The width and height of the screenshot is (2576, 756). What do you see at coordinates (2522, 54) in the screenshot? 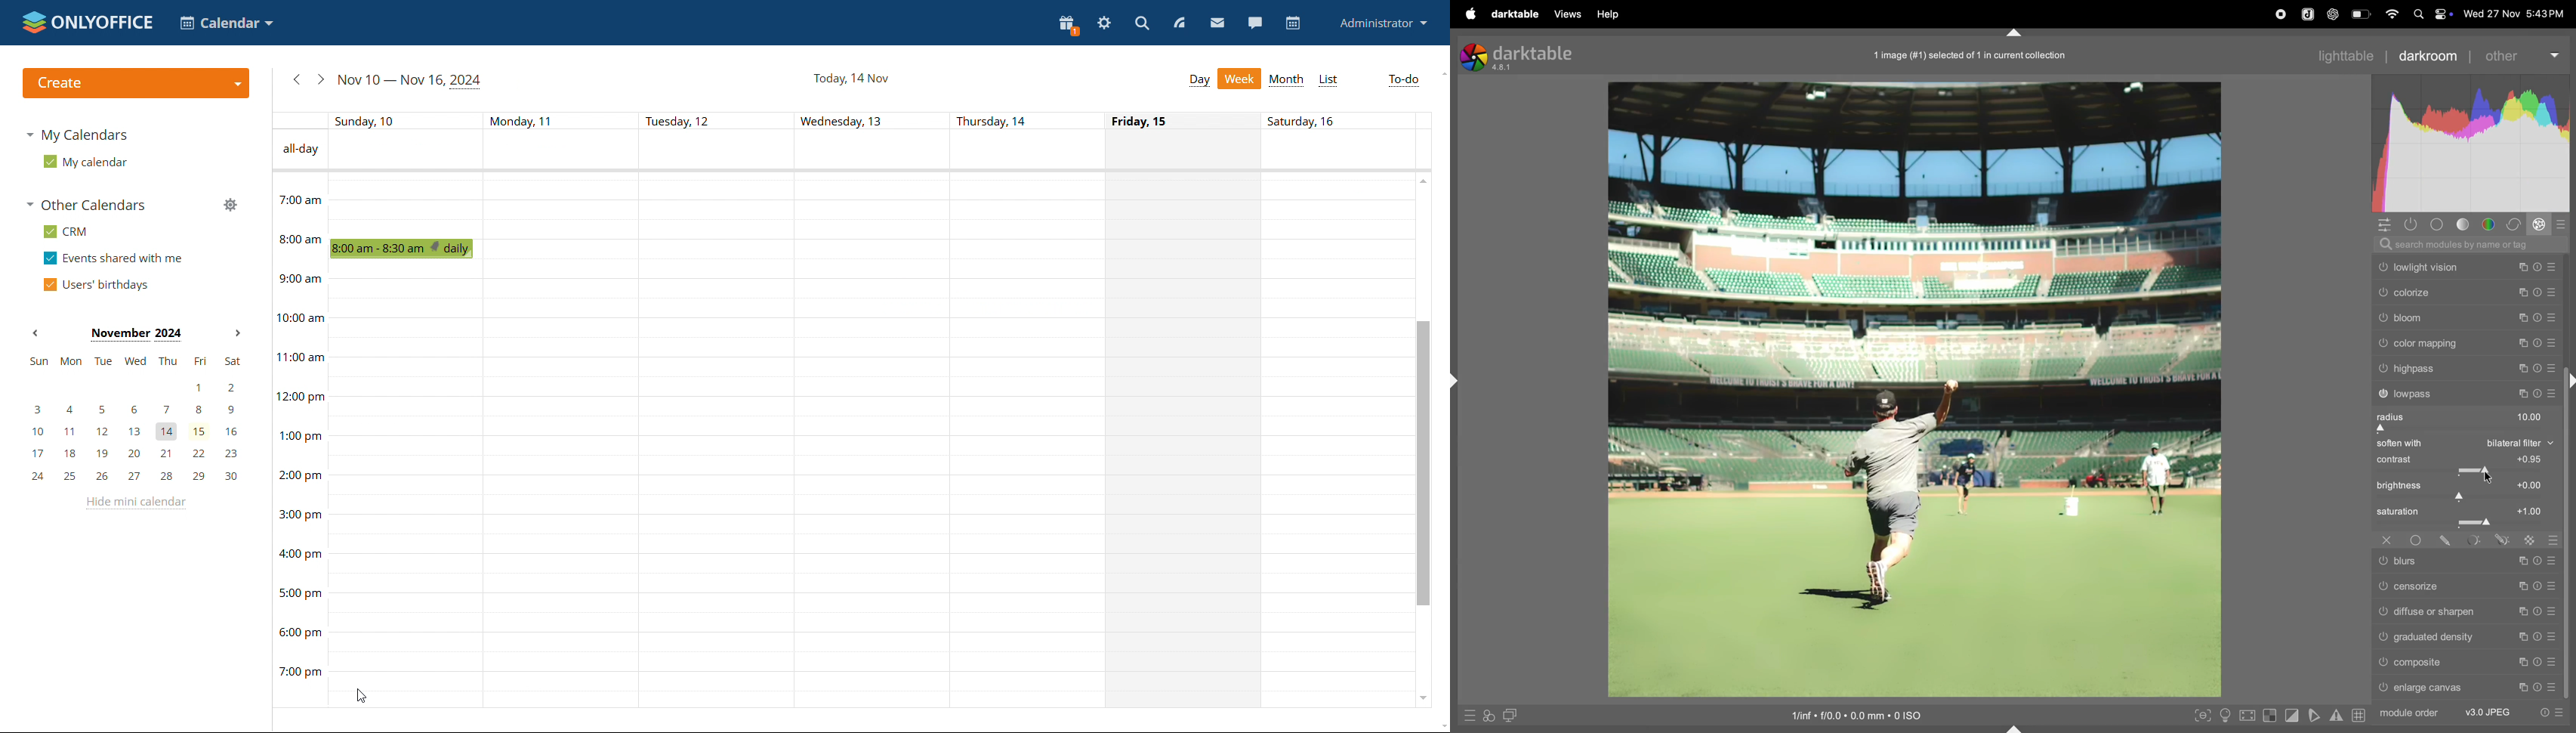
I see `other` at bounding box center [2522, 54].